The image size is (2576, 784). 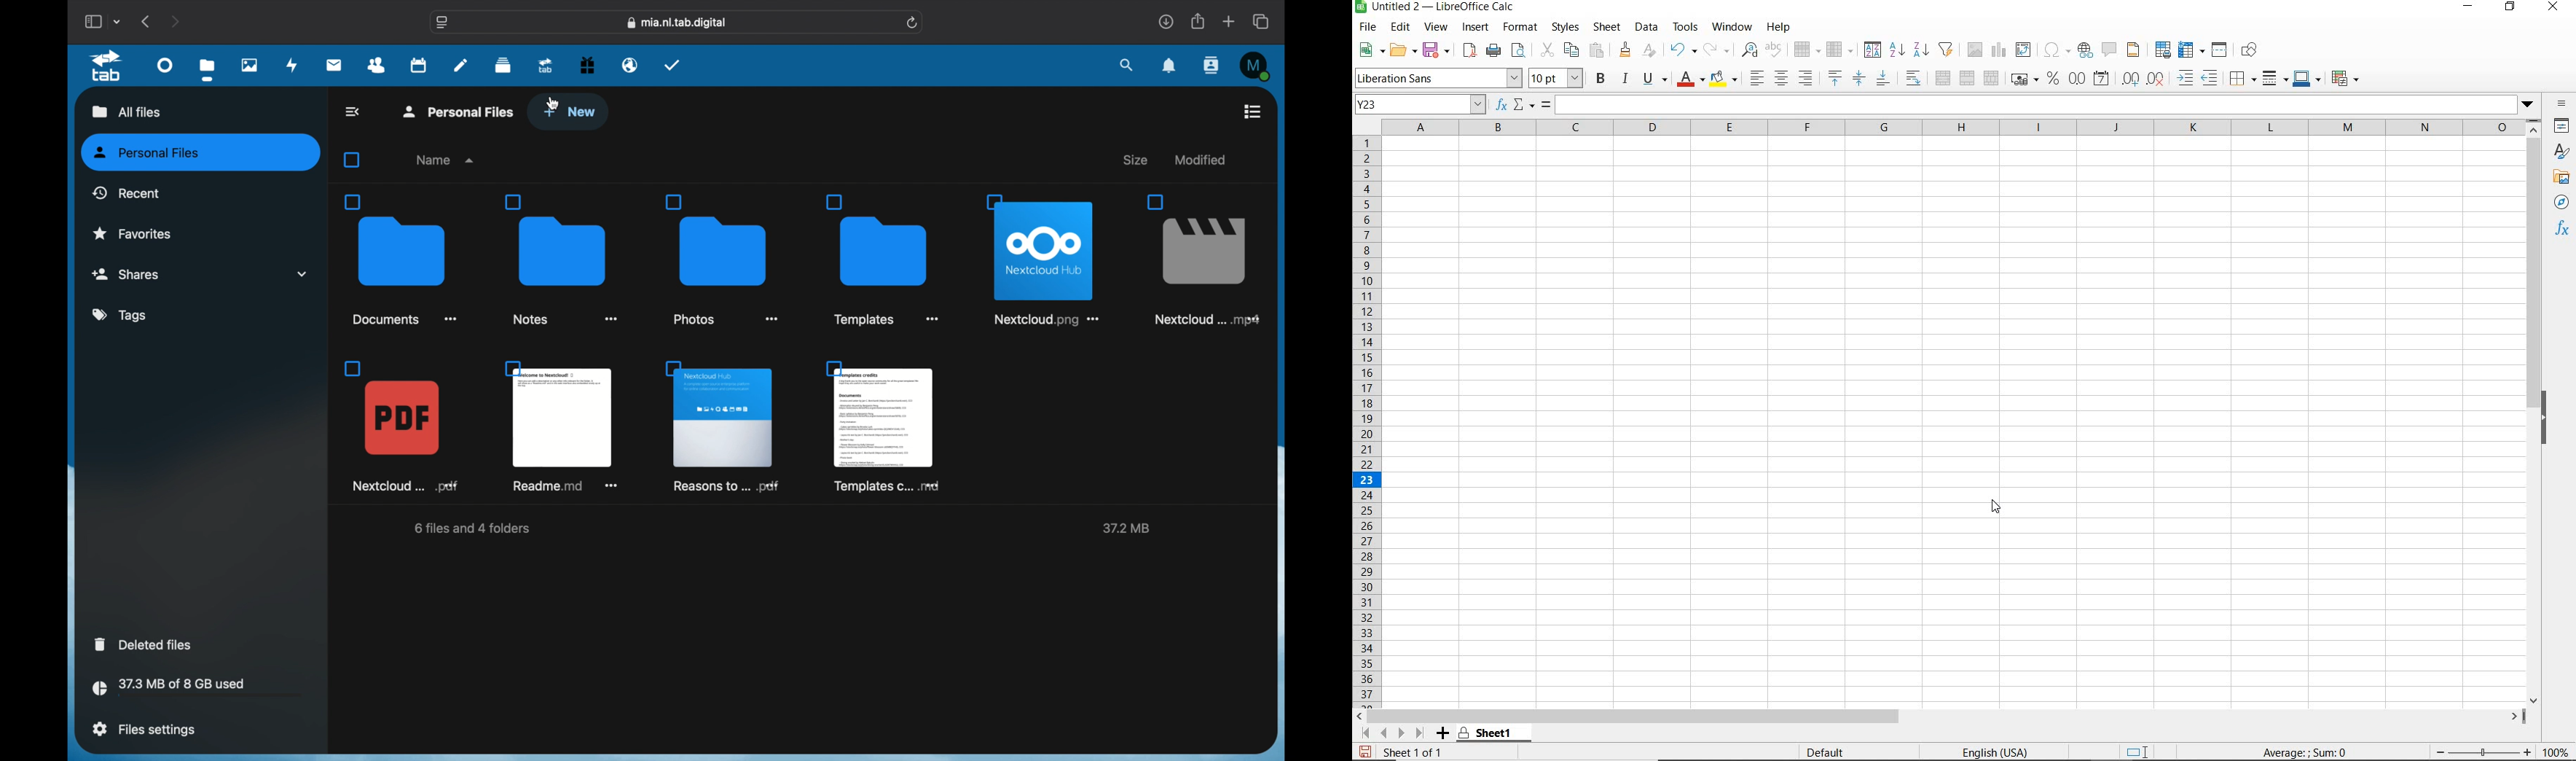 What do you see at coordinates (1547, 105) in the screenshot?
I see `FORMULA` at bounding box center [1547, 105].